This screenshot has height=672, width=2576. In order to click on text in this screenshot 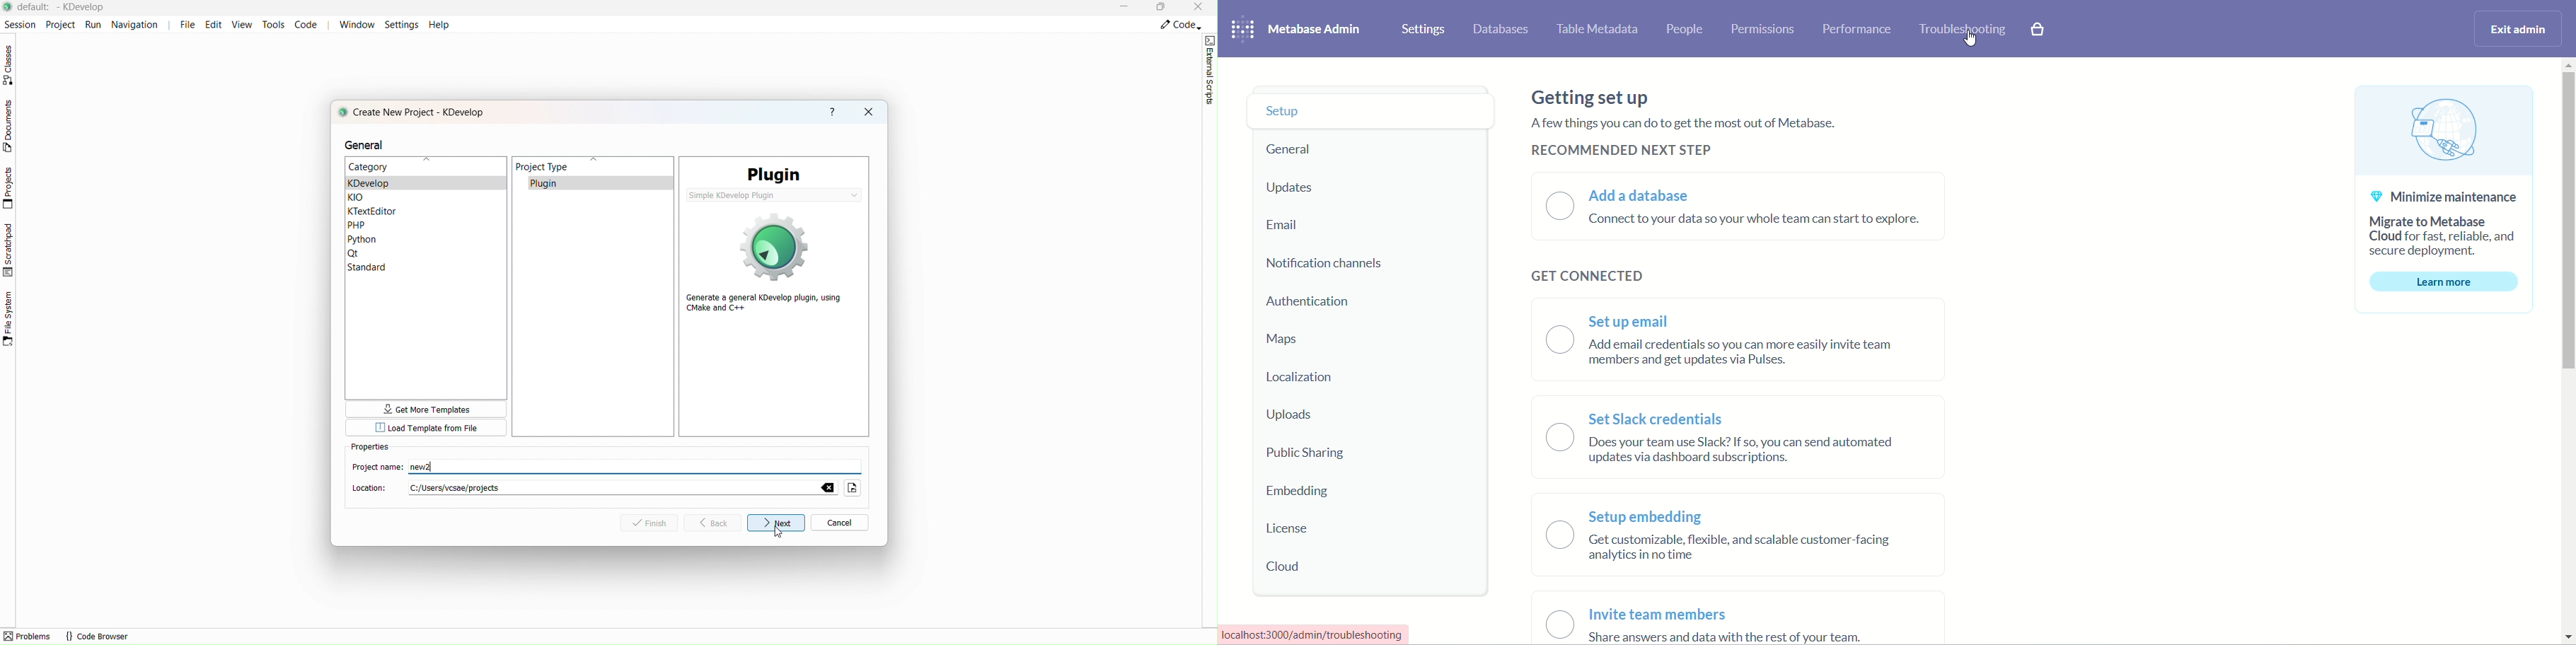, I will do `click(1709, 135)`.